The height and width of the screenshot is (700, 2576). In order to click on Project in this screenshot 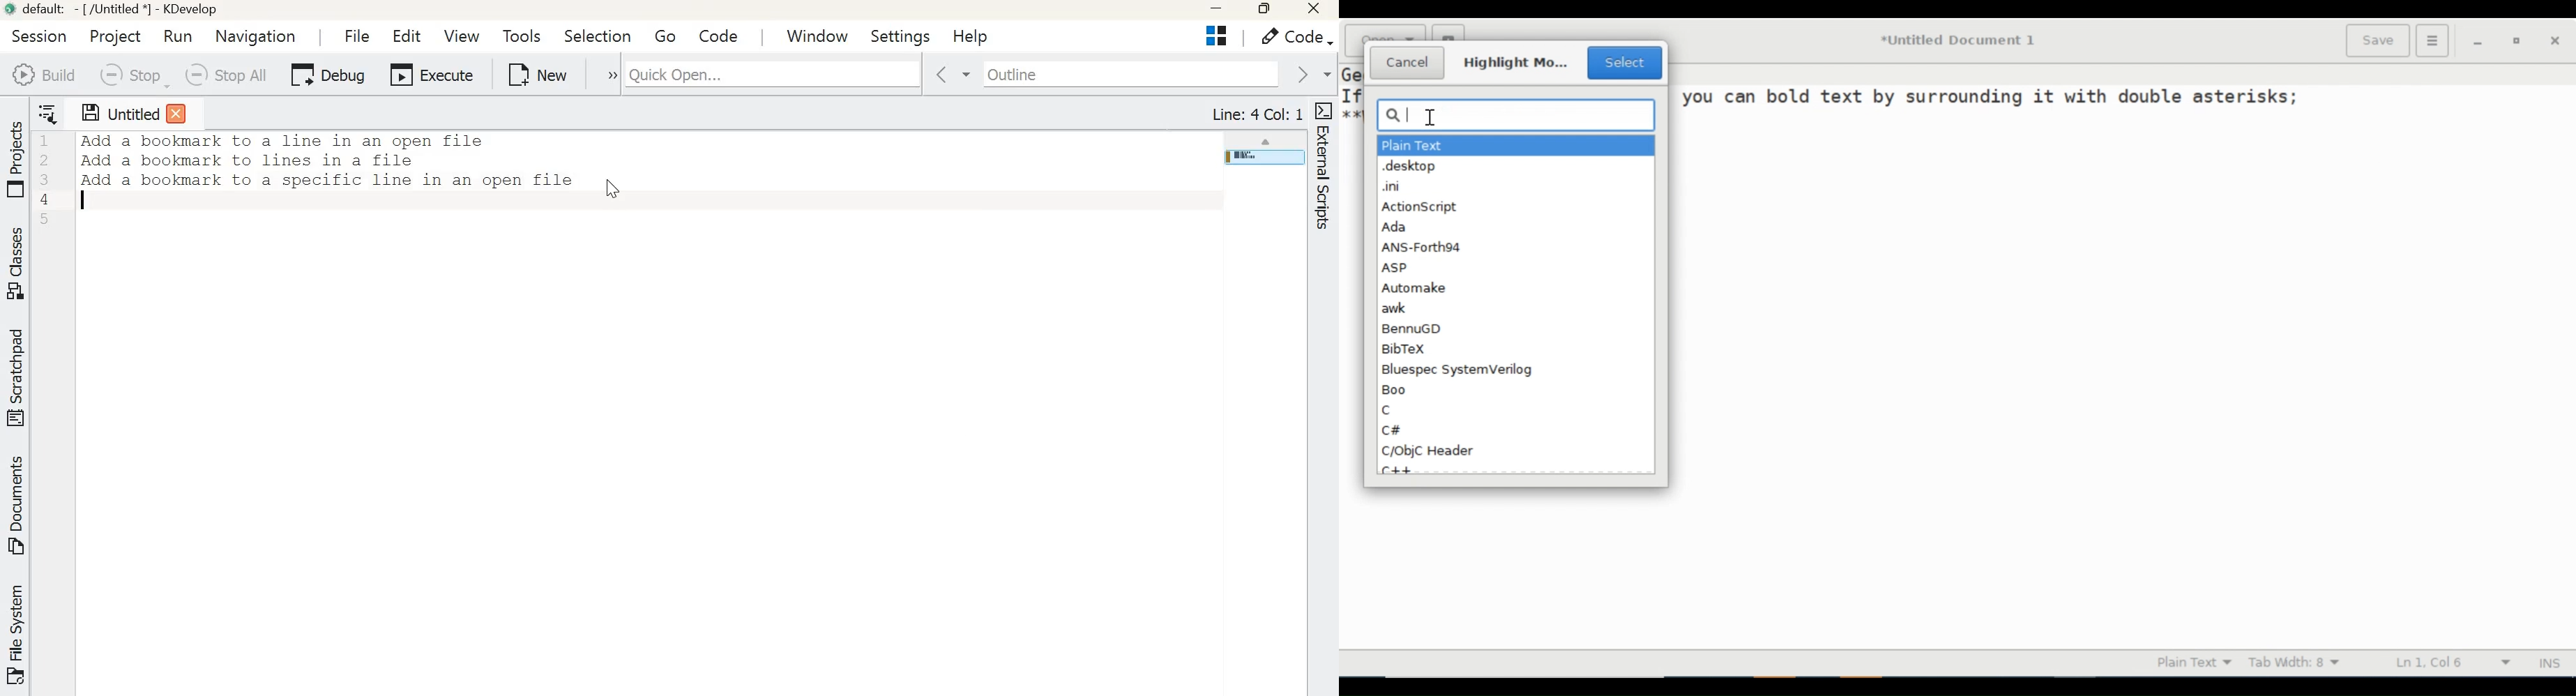, I will do `click(114, 36)`.